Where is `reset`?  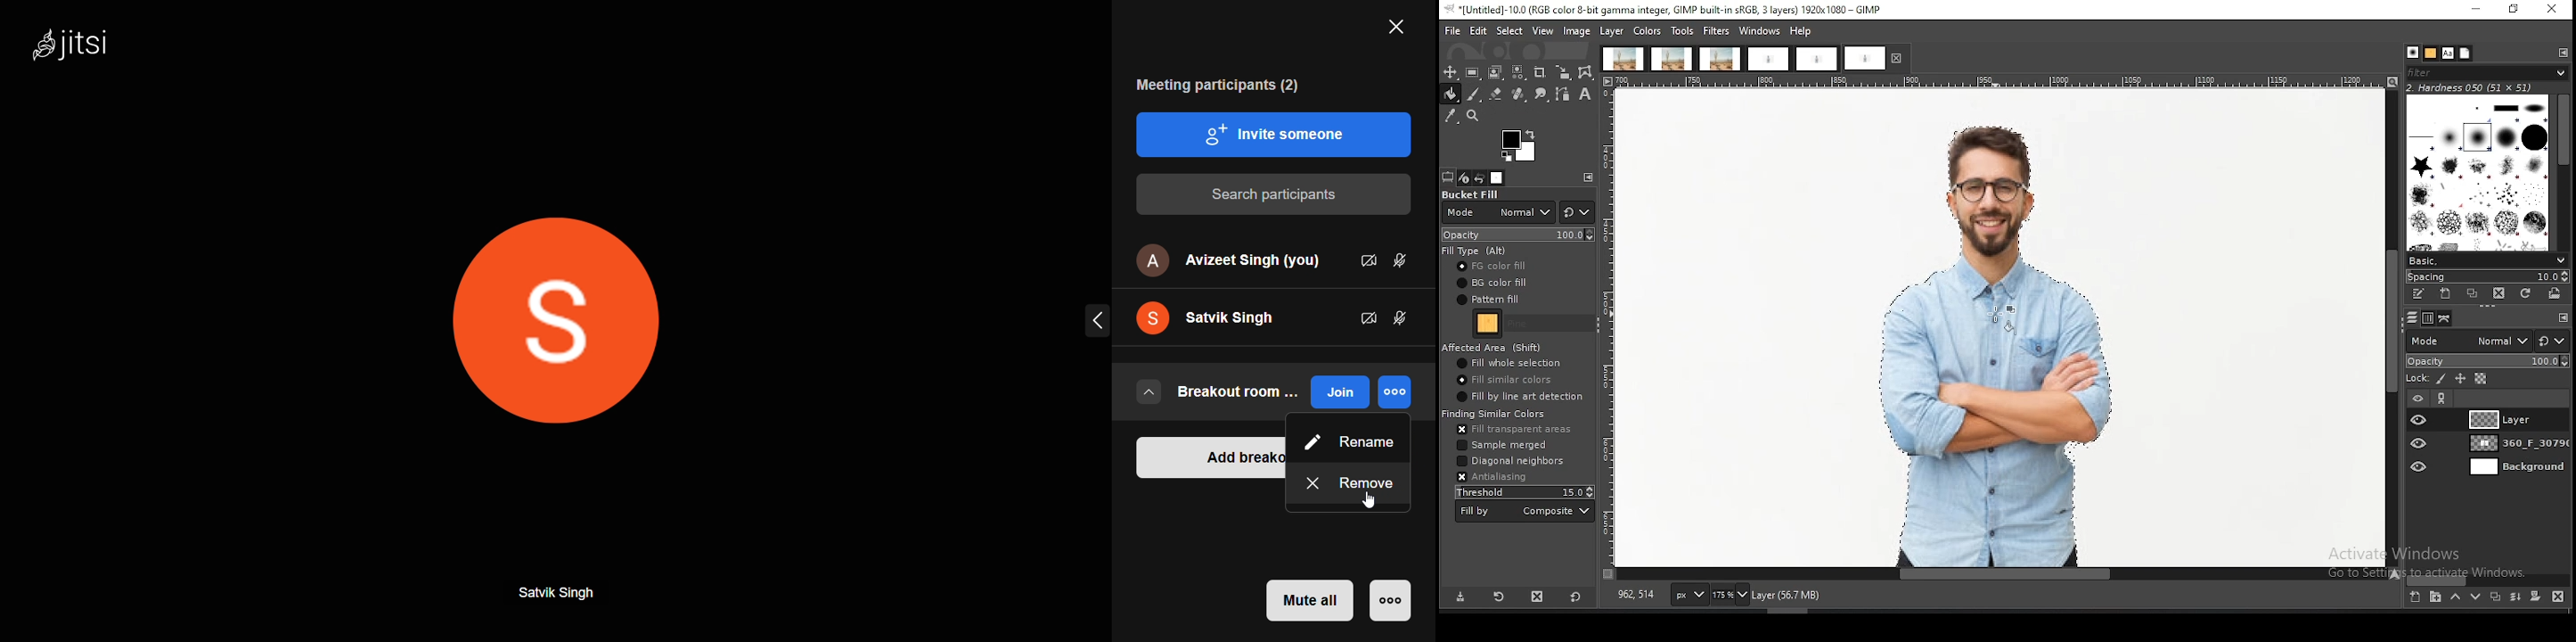
reset is located at coordinates (1575, 595).